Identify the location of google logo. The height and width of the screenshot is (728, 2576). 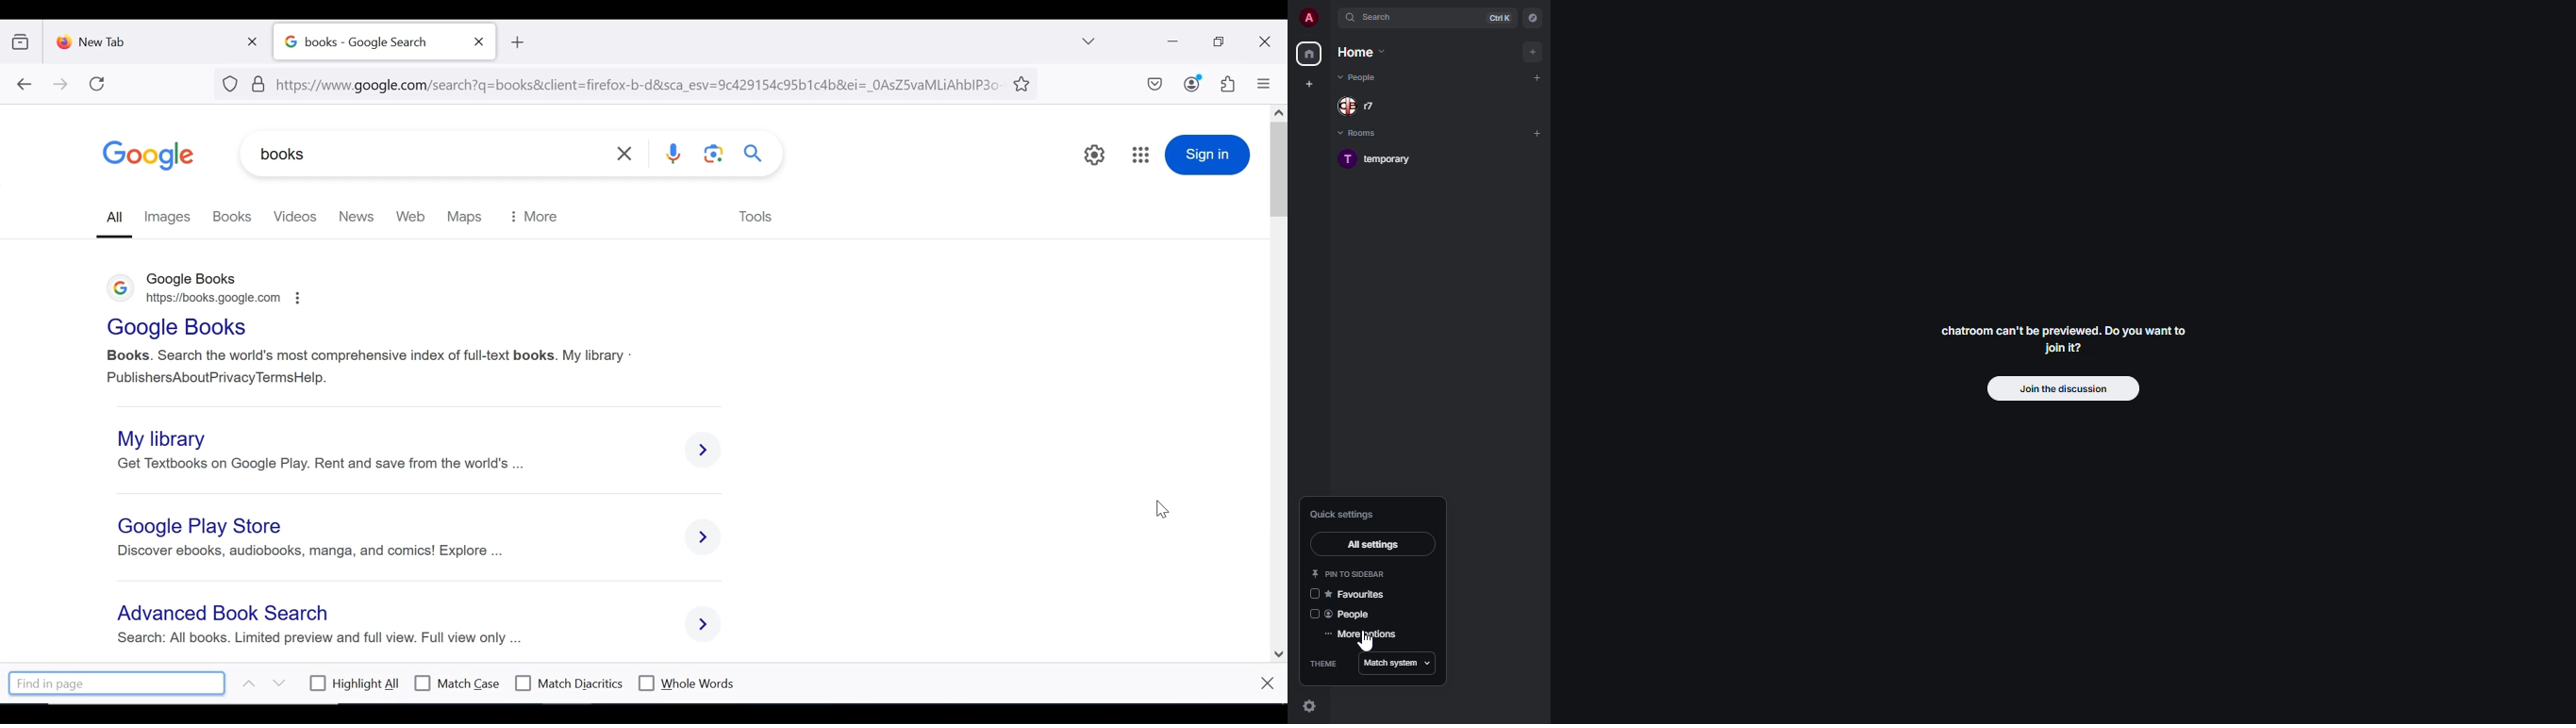
(149, 156).